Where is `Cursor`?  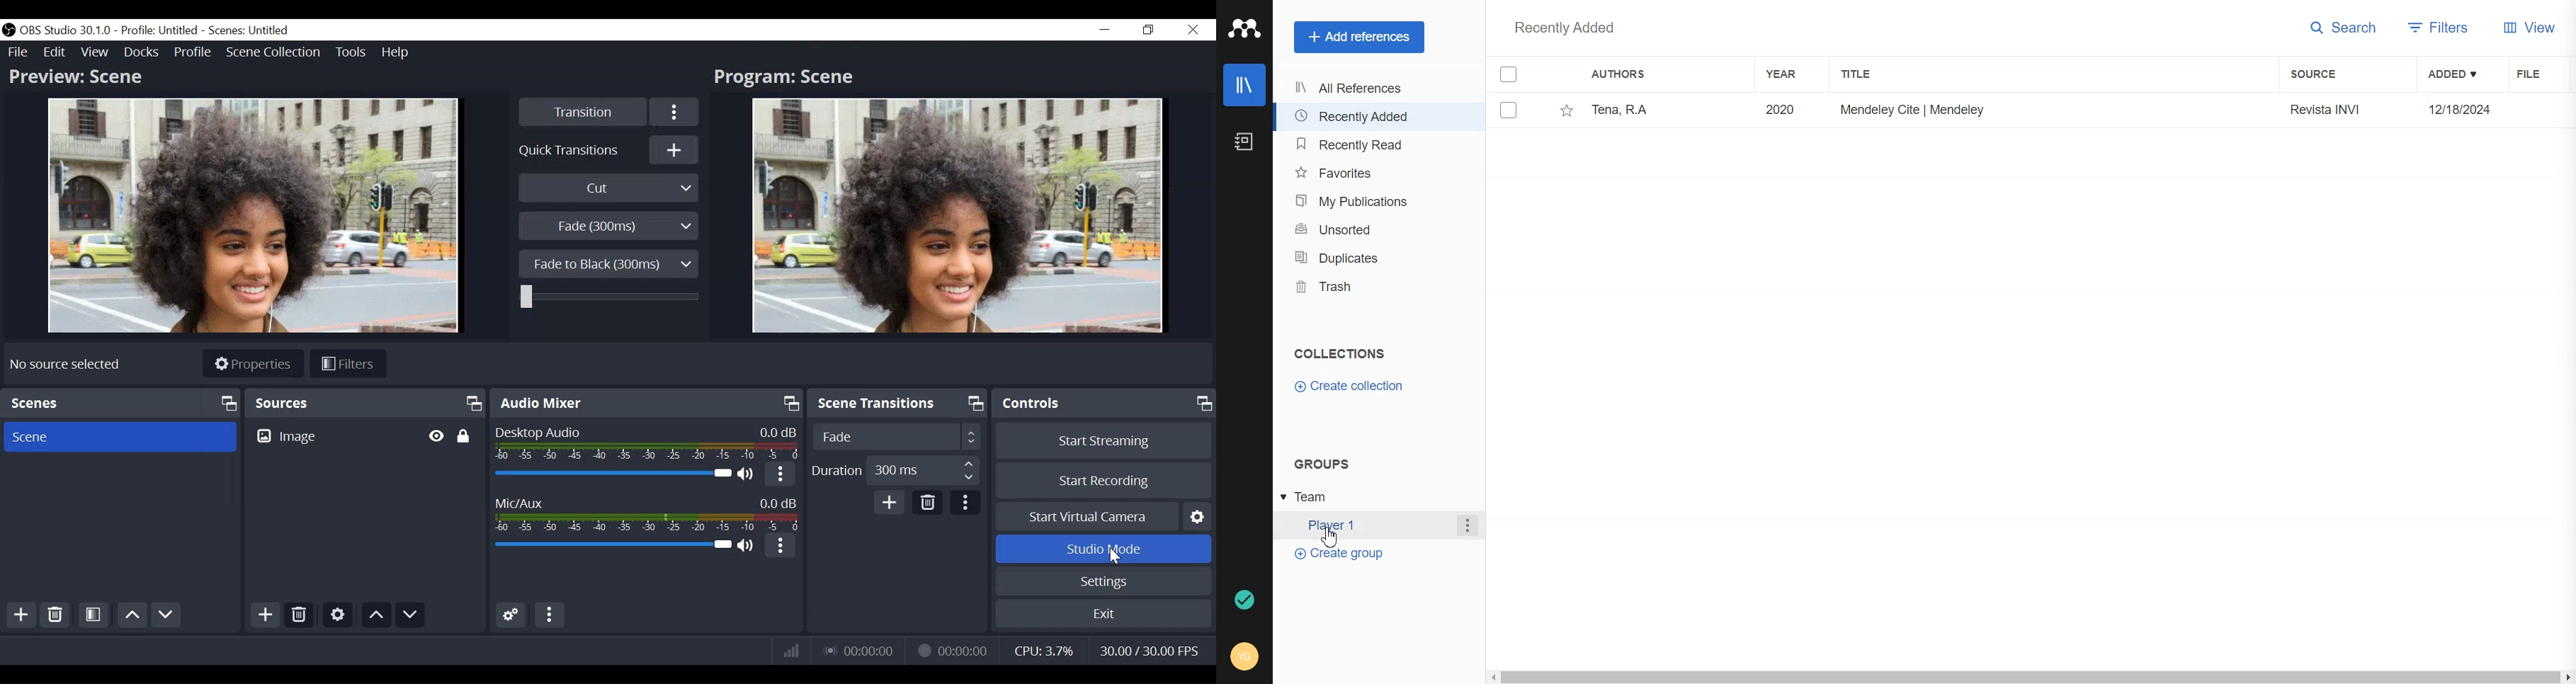 Cursor is located at coordinates (1116, 556).